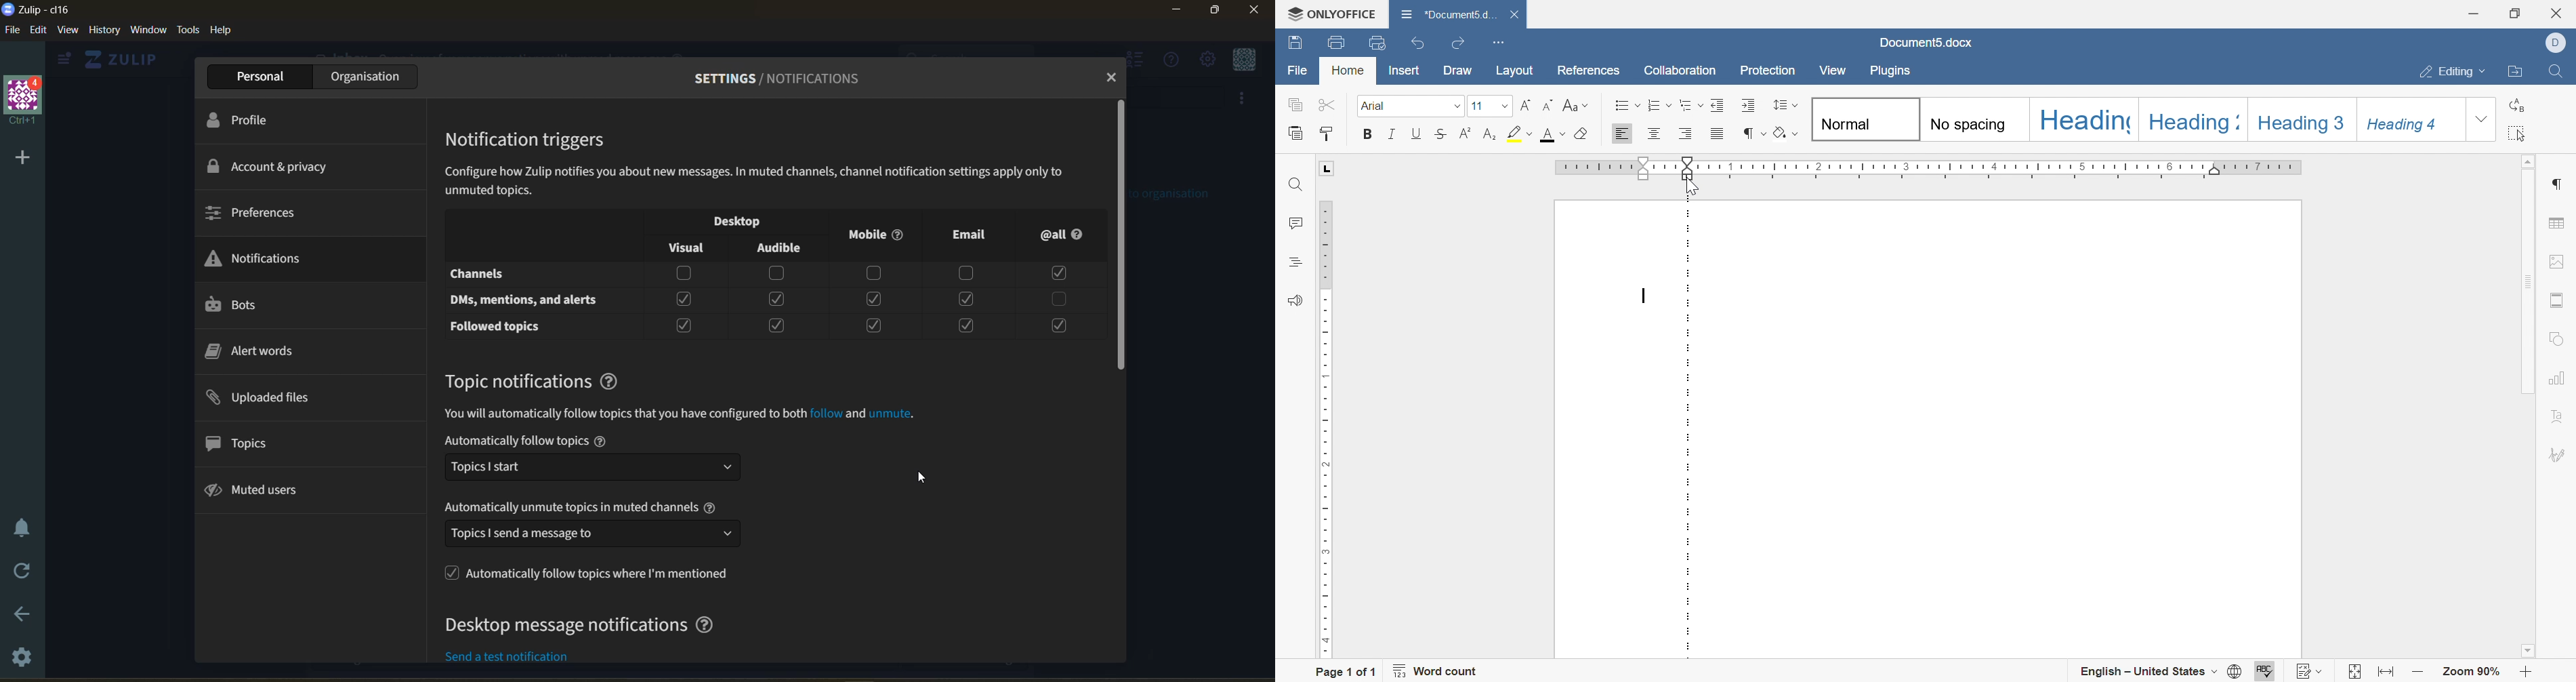 The width and height of the screenshot is (2576, 700). Describe the element at coordinates (1548, 104) in the screenshot. I see `decrement font size` at that location.